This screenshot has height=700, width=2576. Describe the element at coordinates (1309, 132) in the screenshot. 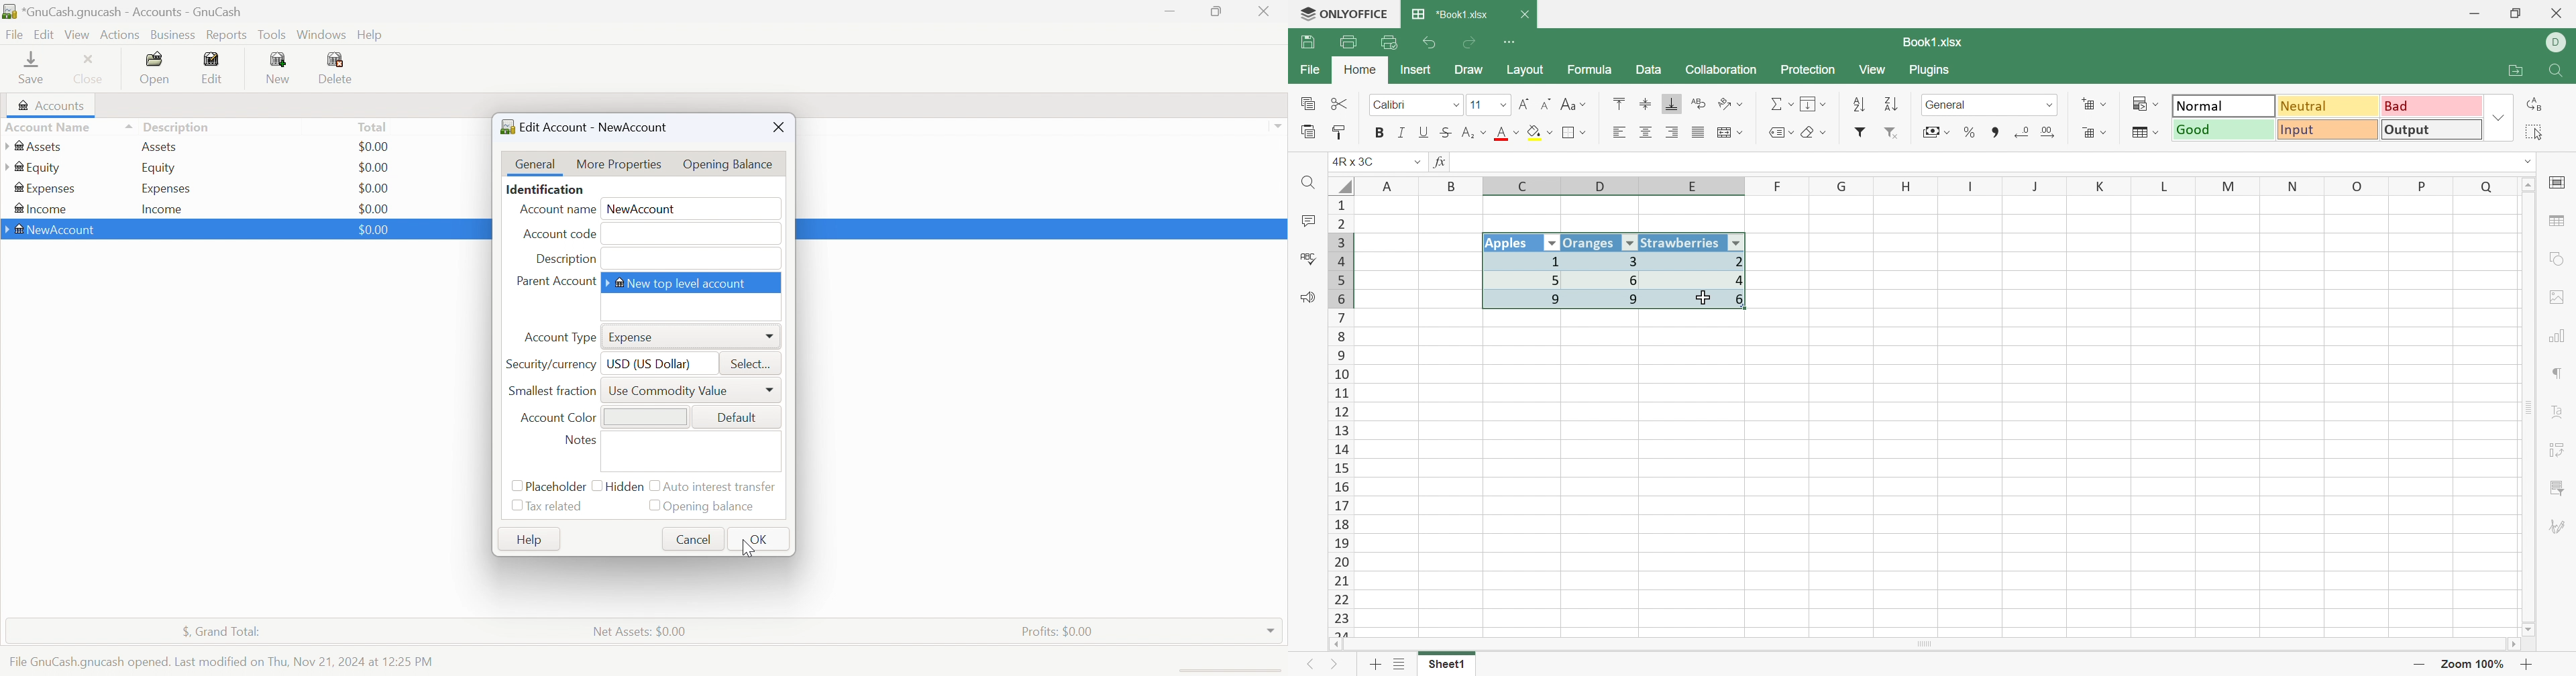

I see `Paste` at that location.